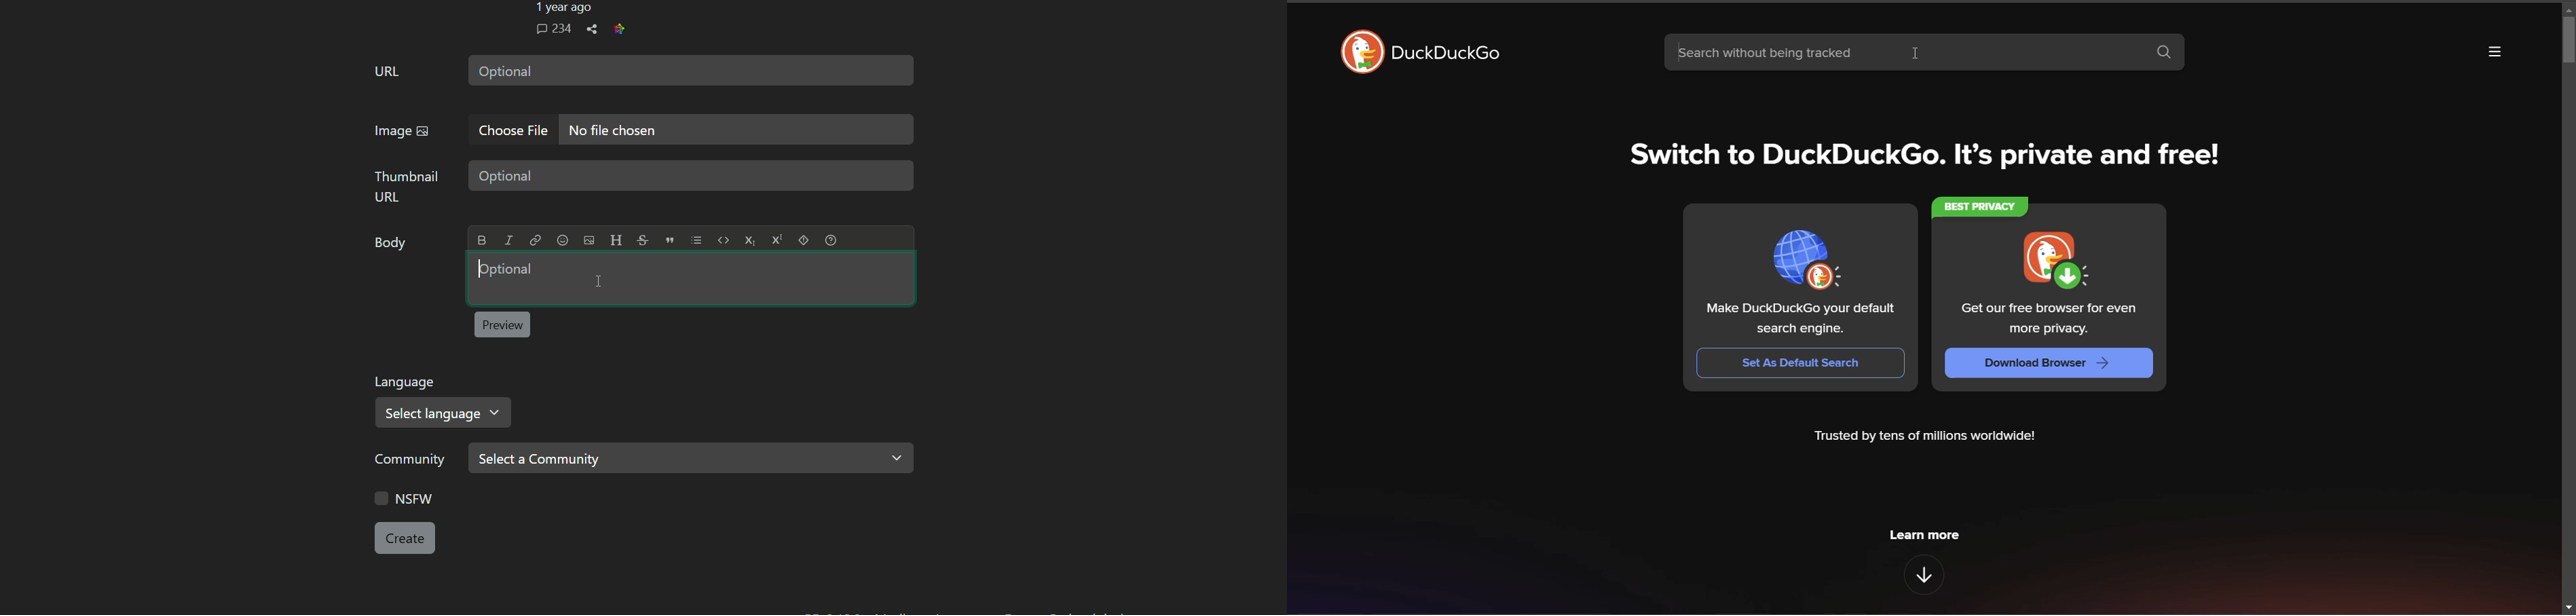  I want to click on select a community, so click(690, 458).